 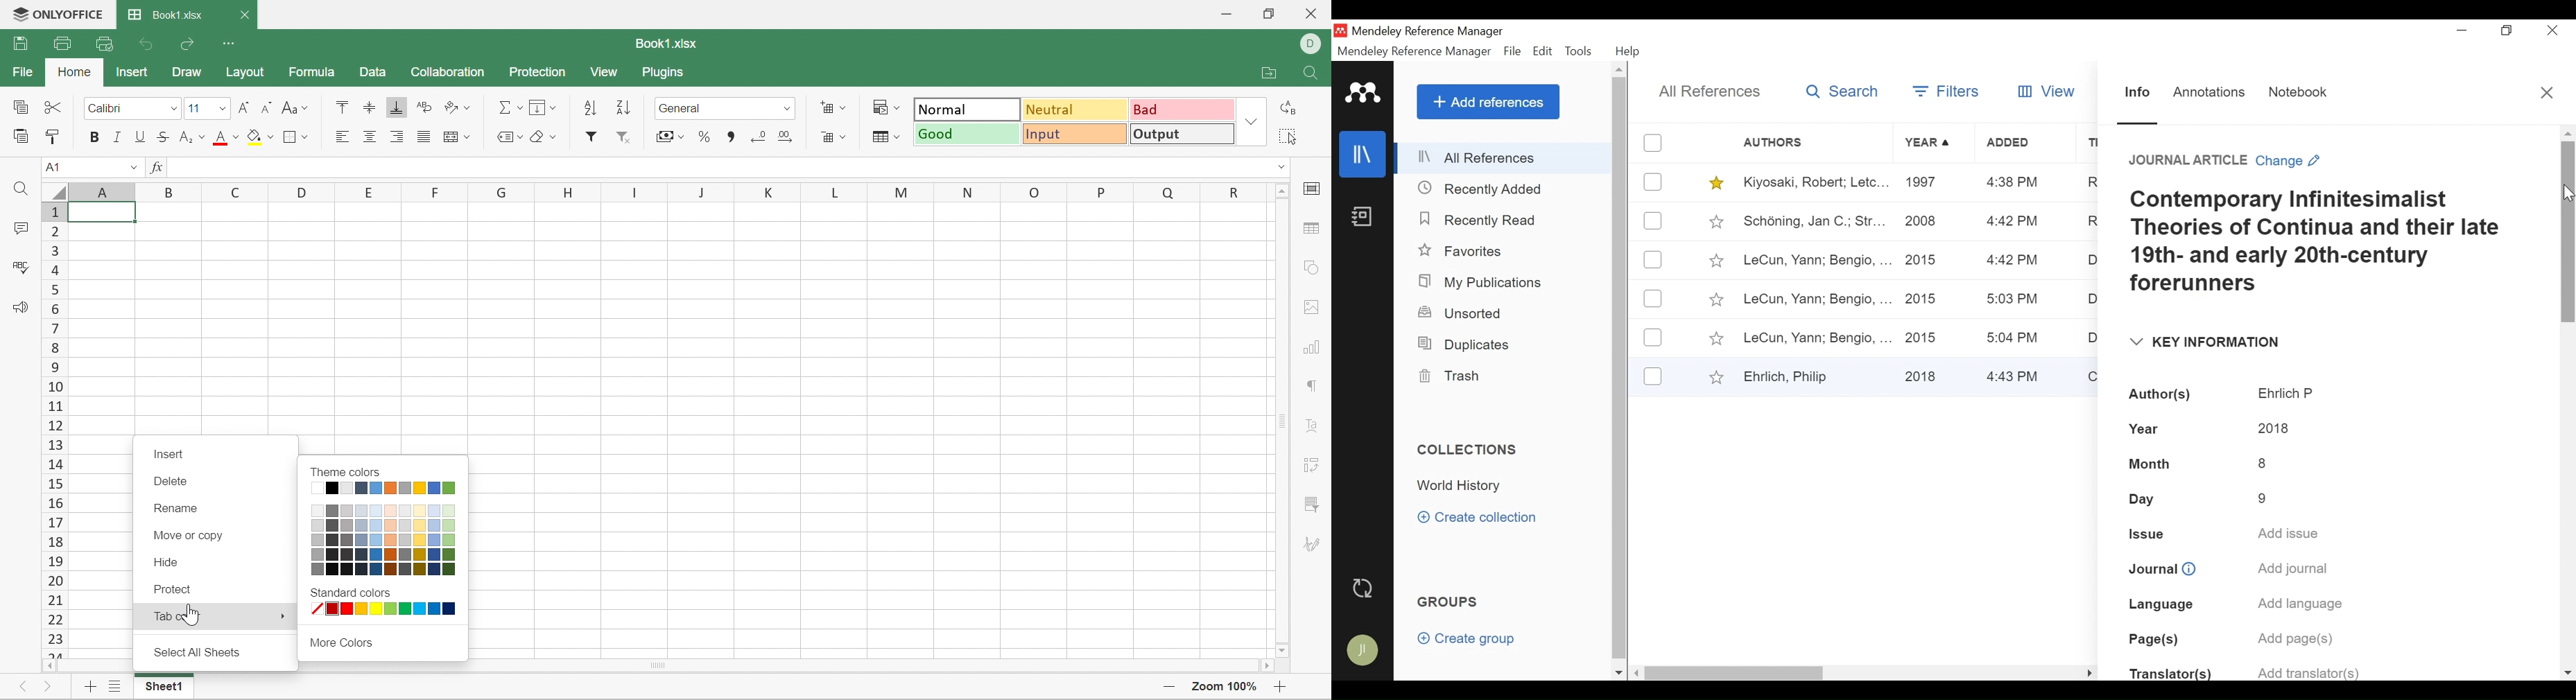 I want to click on Drop down, so click(x=1252, y=121).